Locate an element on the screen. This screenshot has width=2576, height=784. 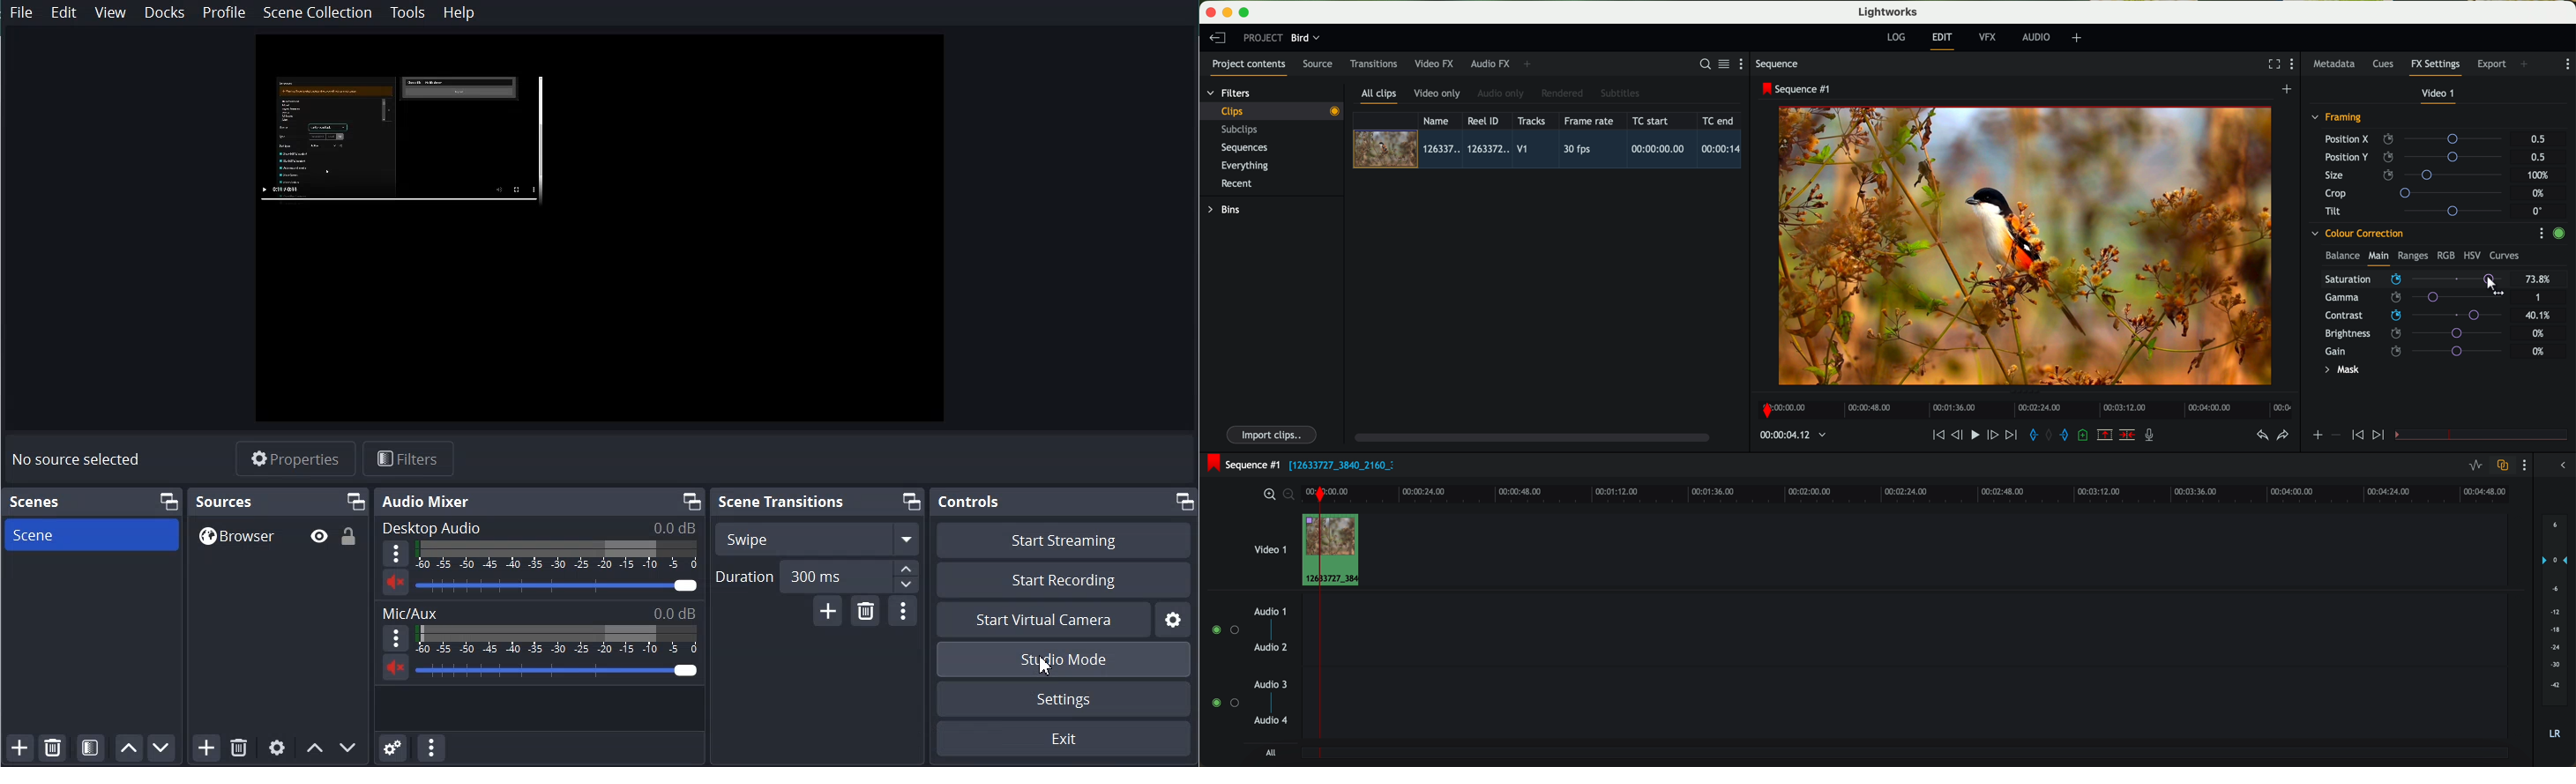
show/hide the full audio mix is located at coordinates (2560, 465).